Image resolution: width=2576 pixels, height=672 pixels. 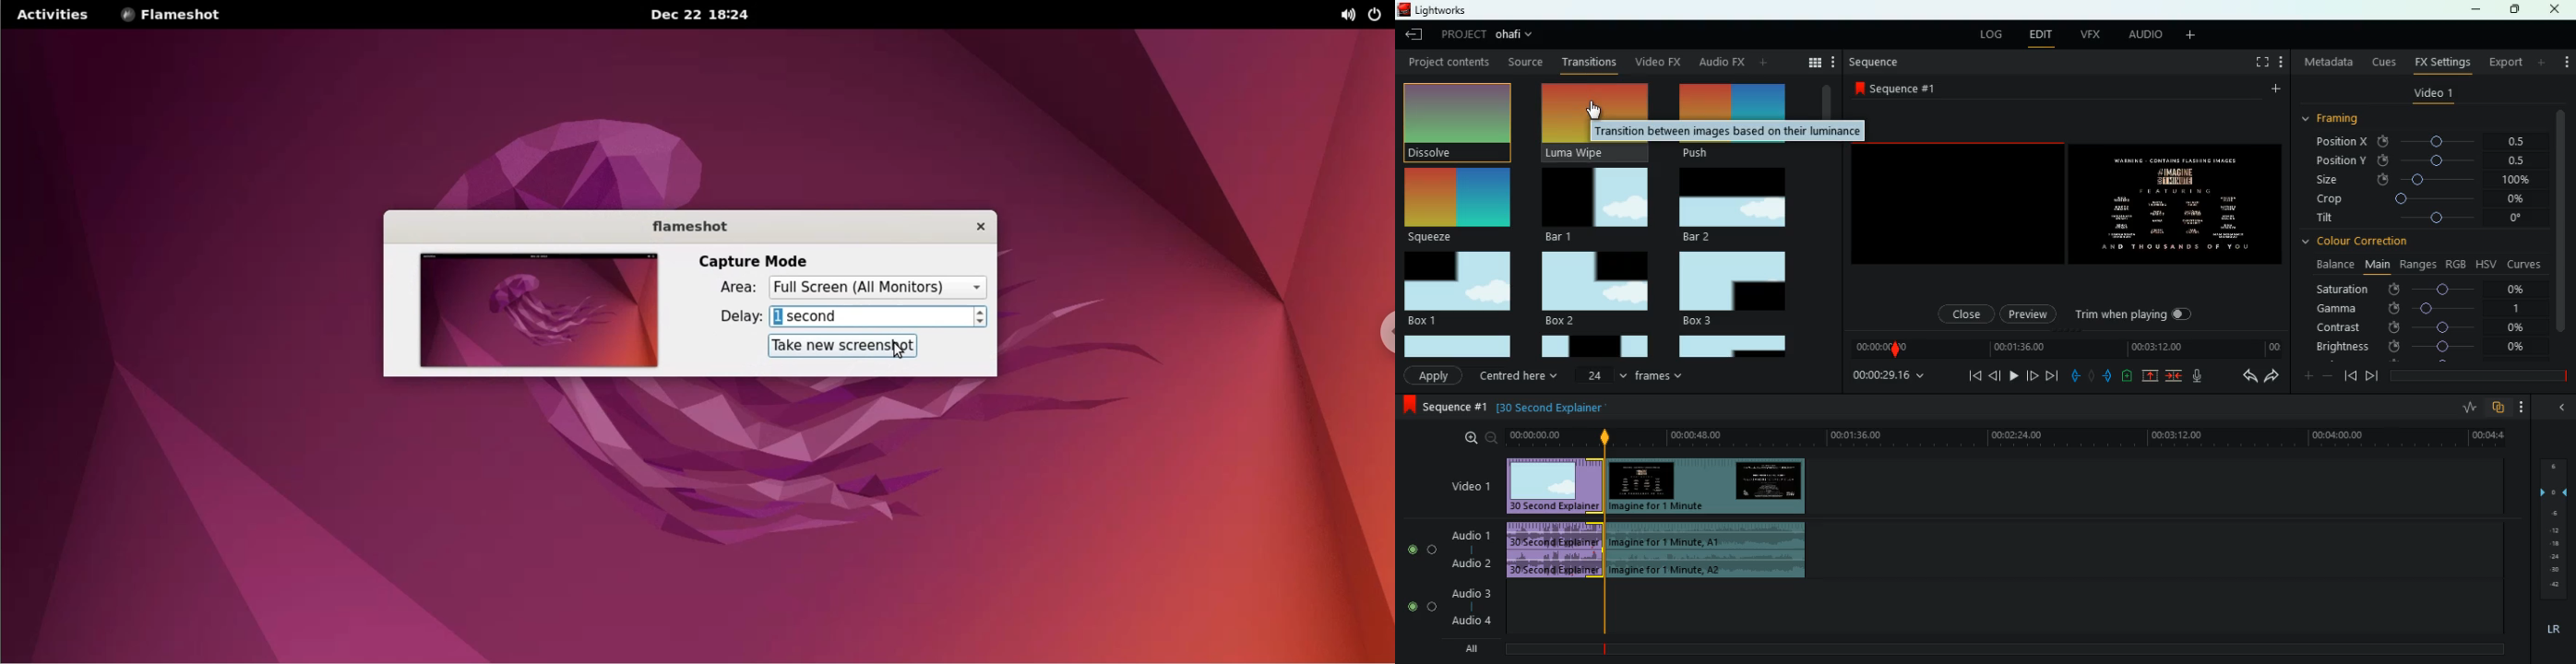 What do you see at coordinates (1416, 36) in the screenshot?
I see `back` at bounding box center [1416, 36].